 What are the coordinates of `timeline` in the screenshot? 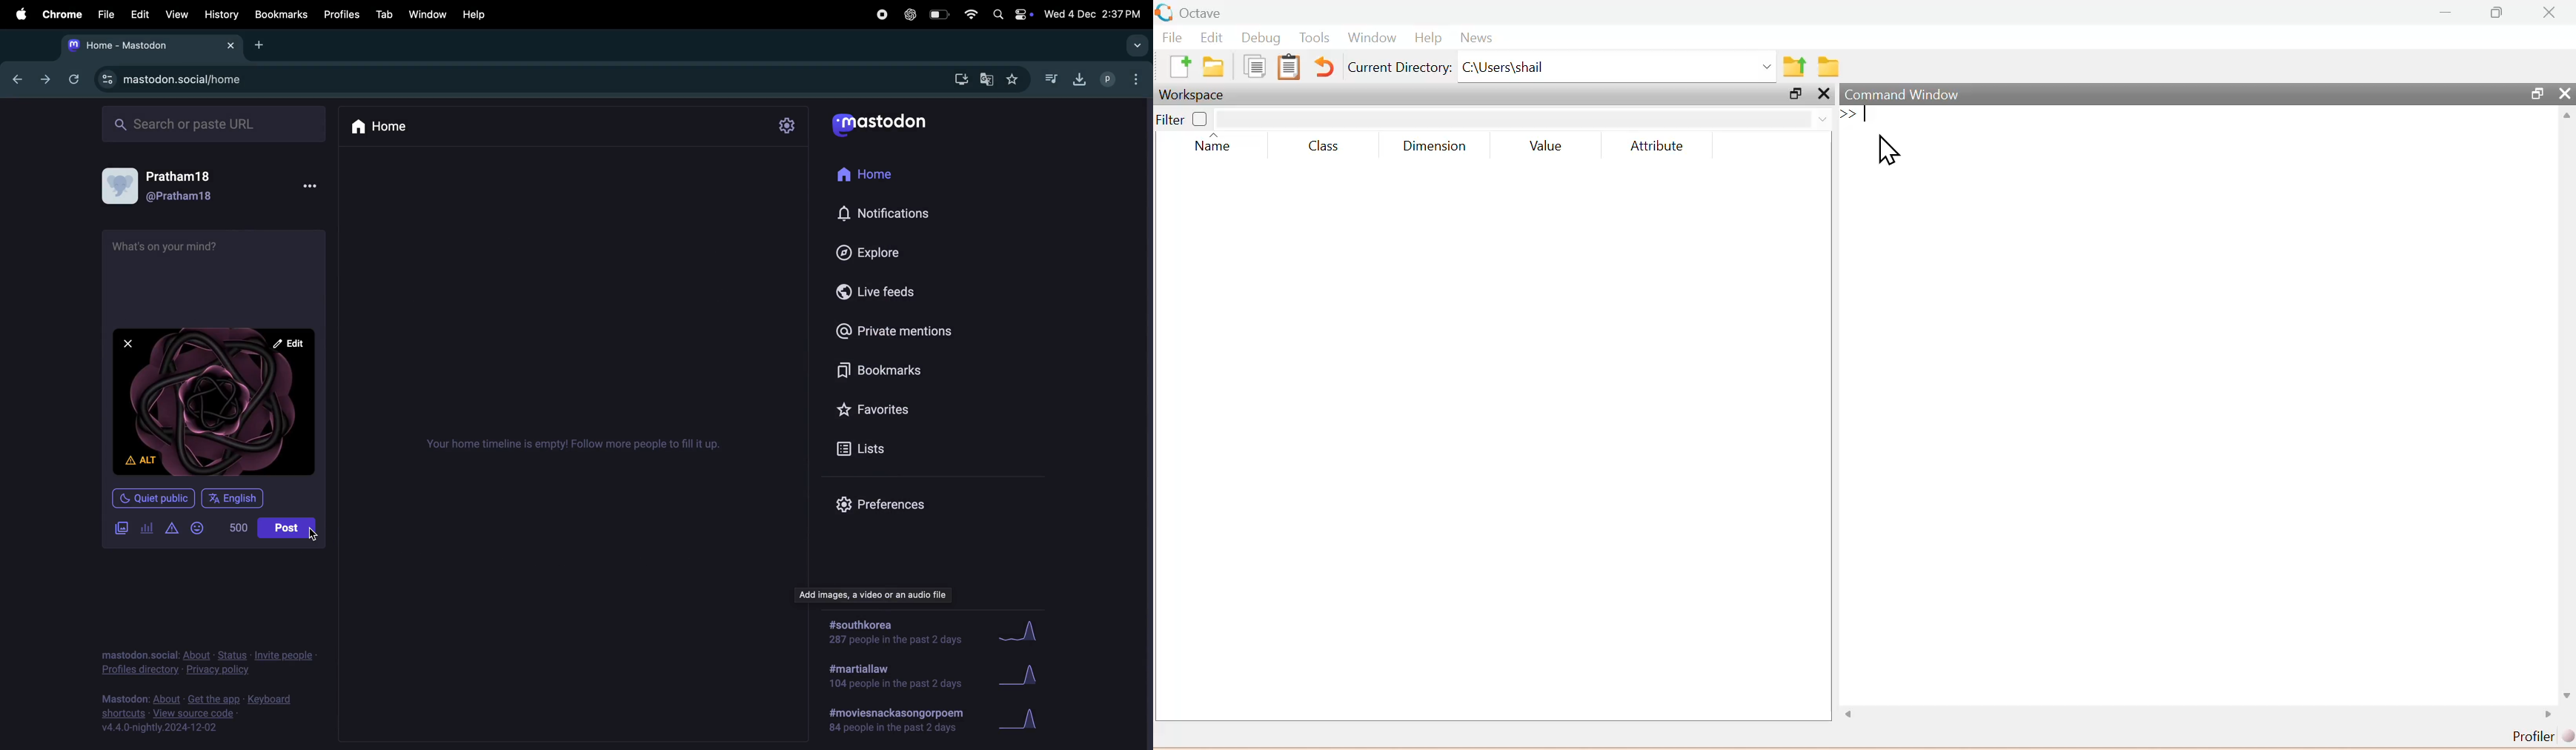 It's located at (573, 443).